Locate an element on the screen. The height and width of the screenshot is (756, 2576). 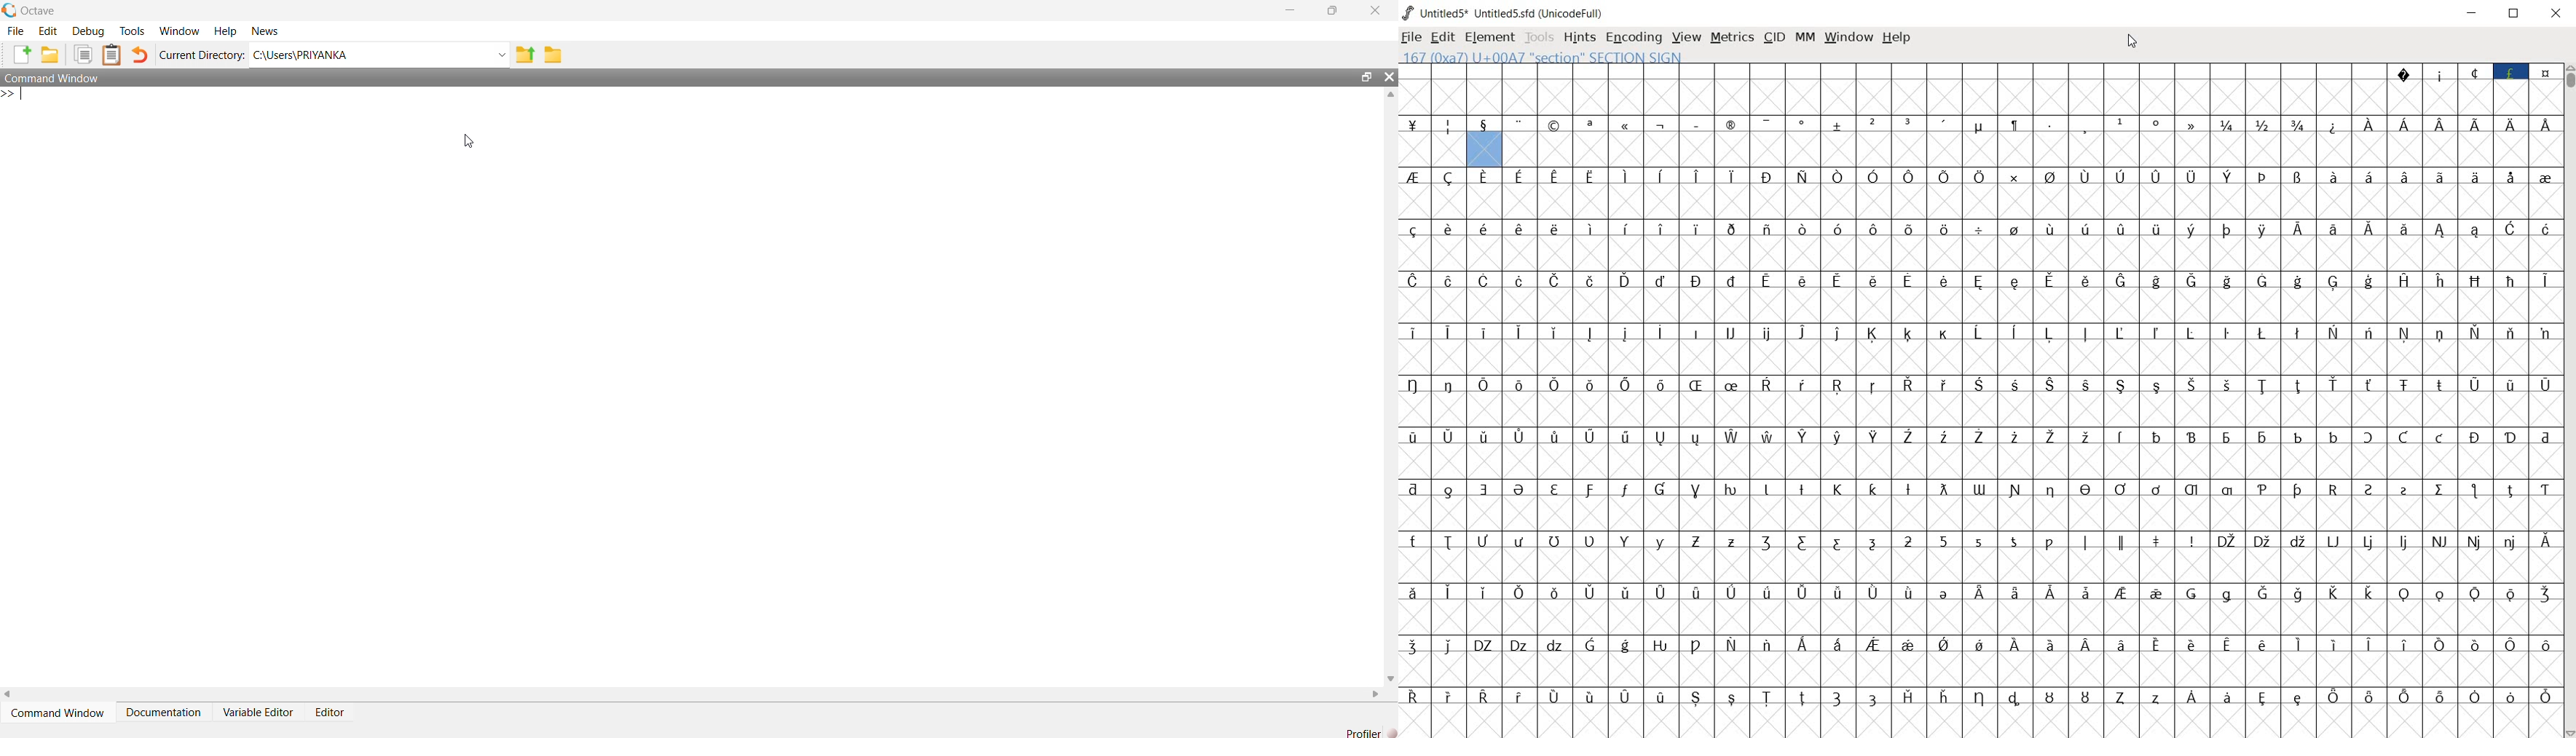
Editor is located at coordinates (335, 711).